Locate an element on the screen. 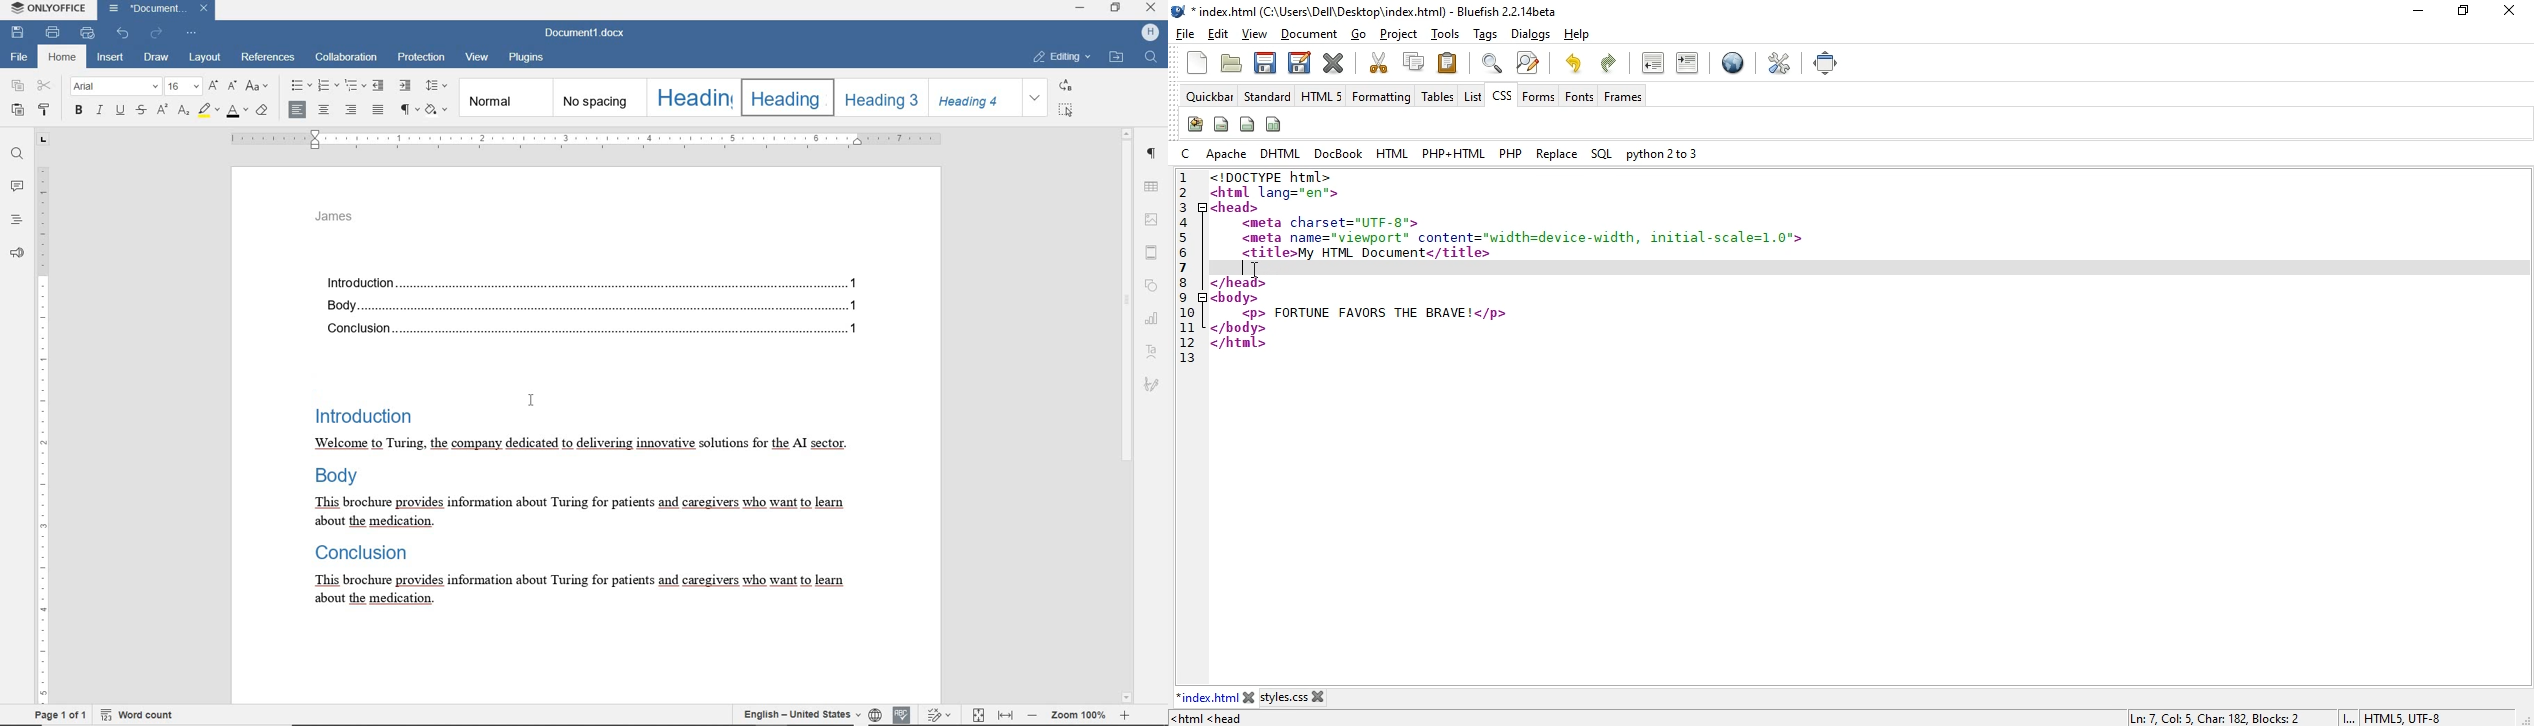 The image size is (2548, 728). css is located at coordinates (1501, 98).